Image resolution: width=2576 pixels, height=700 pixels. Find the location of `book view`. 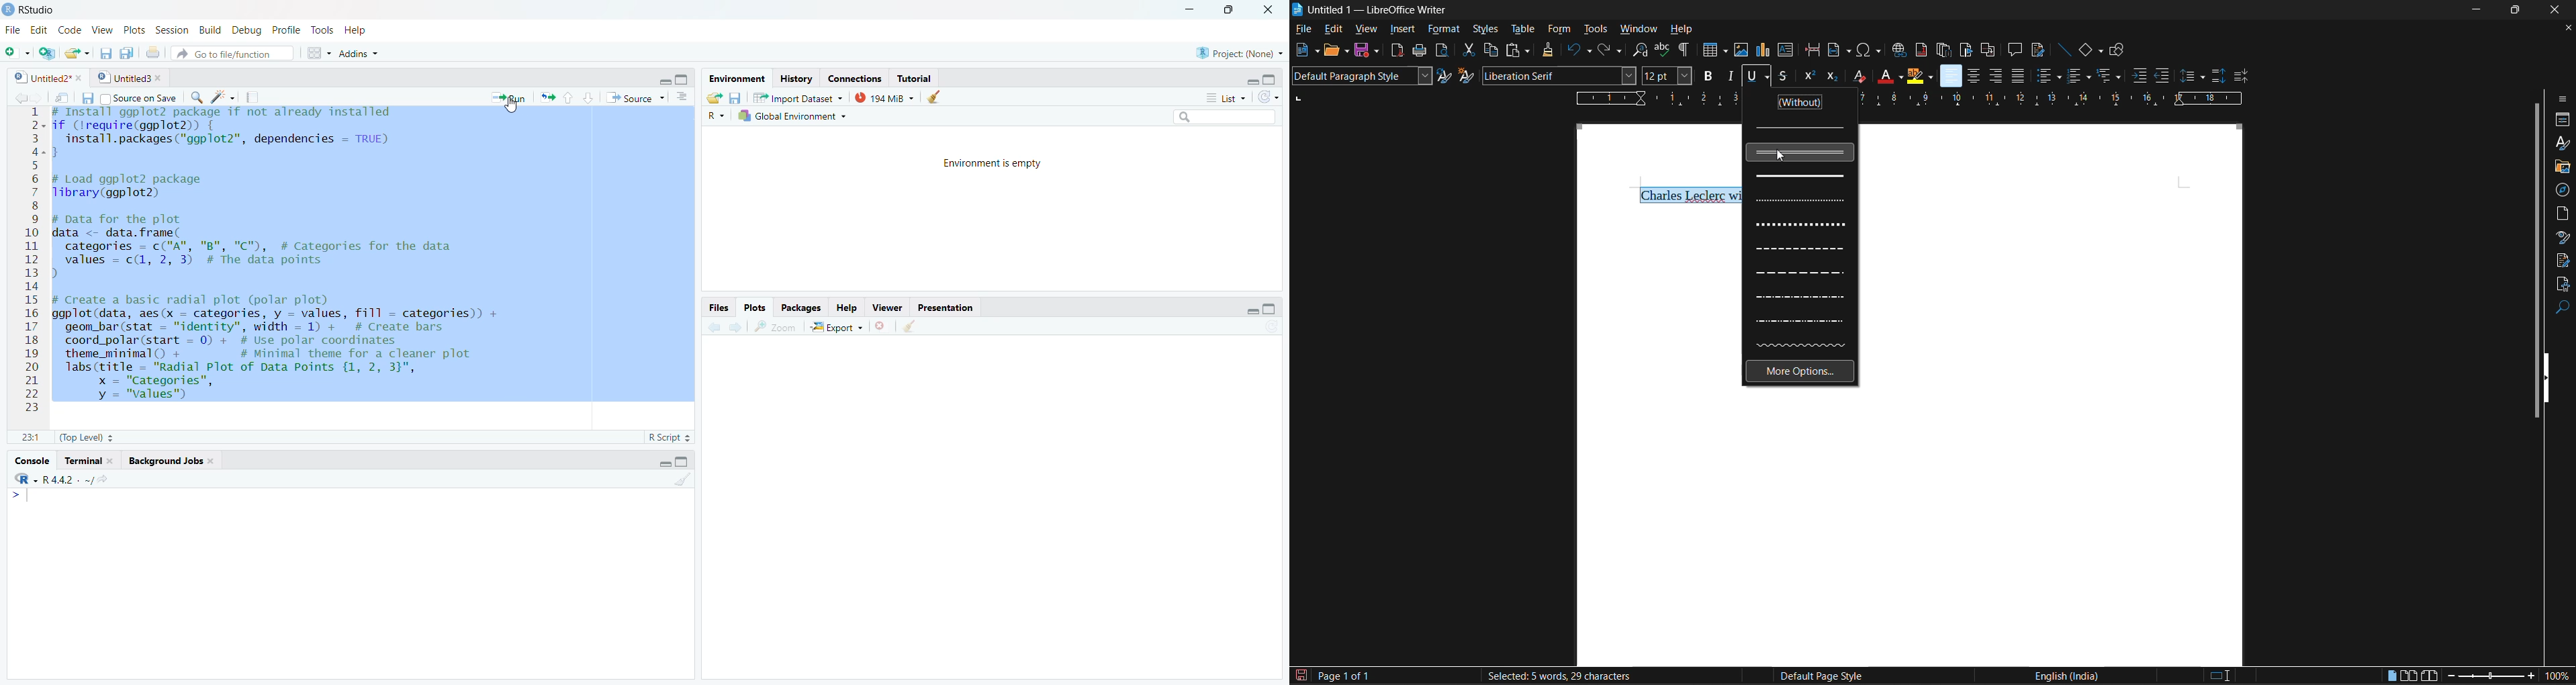

book view is located at coordinates (2429, 677).